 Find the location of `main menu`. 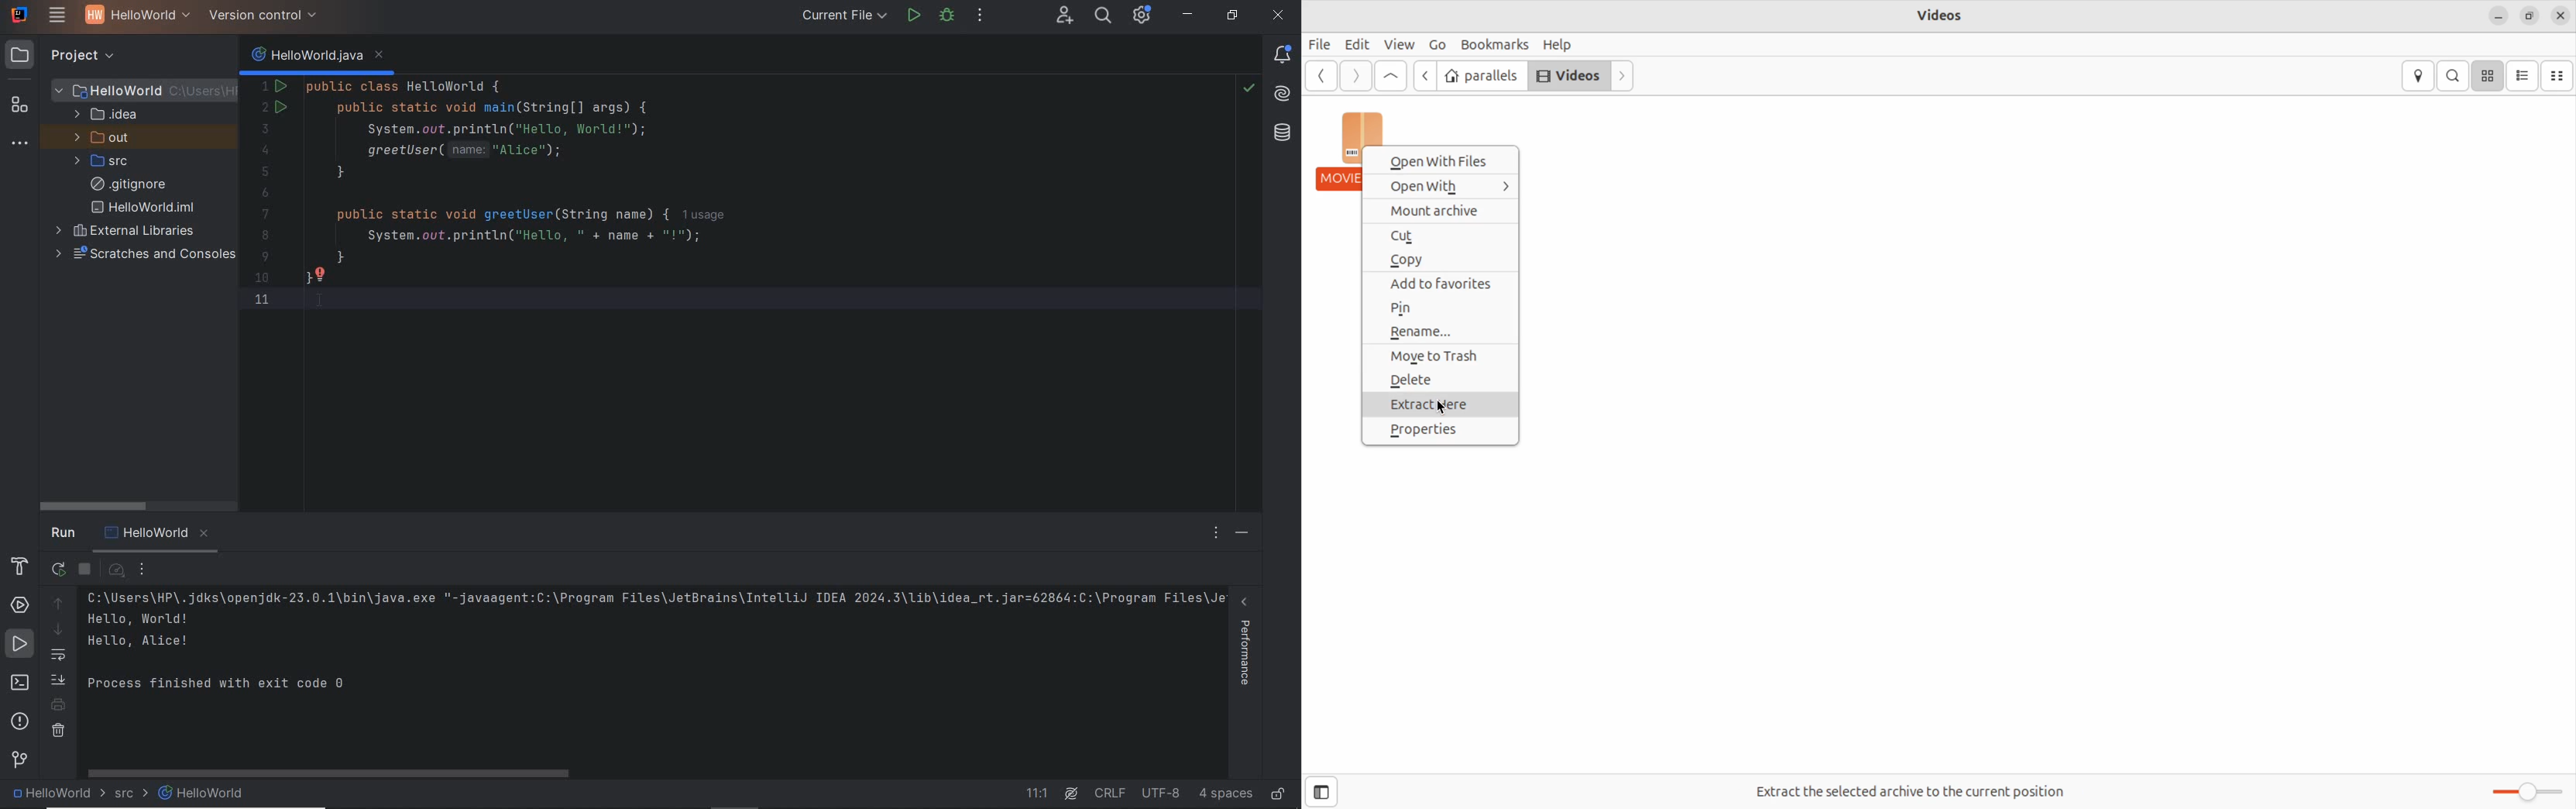

main menu is located at coordinates (58, 17).